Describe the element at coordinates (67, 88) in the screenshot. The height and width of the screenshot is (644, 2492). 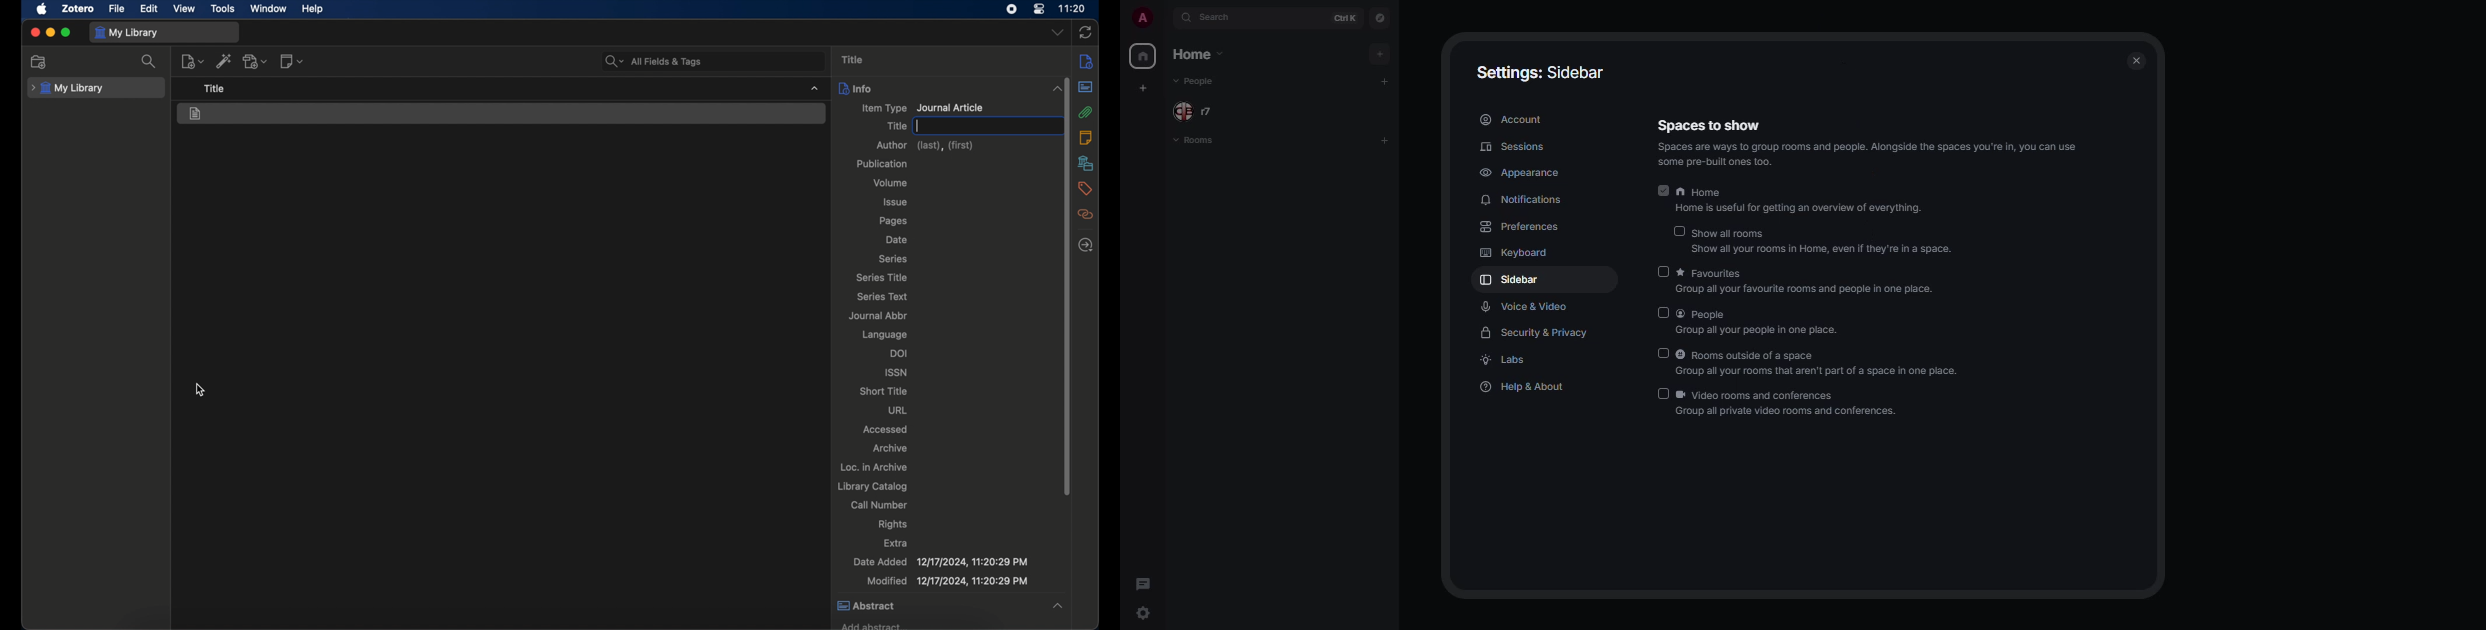
I see `my library` at that location.